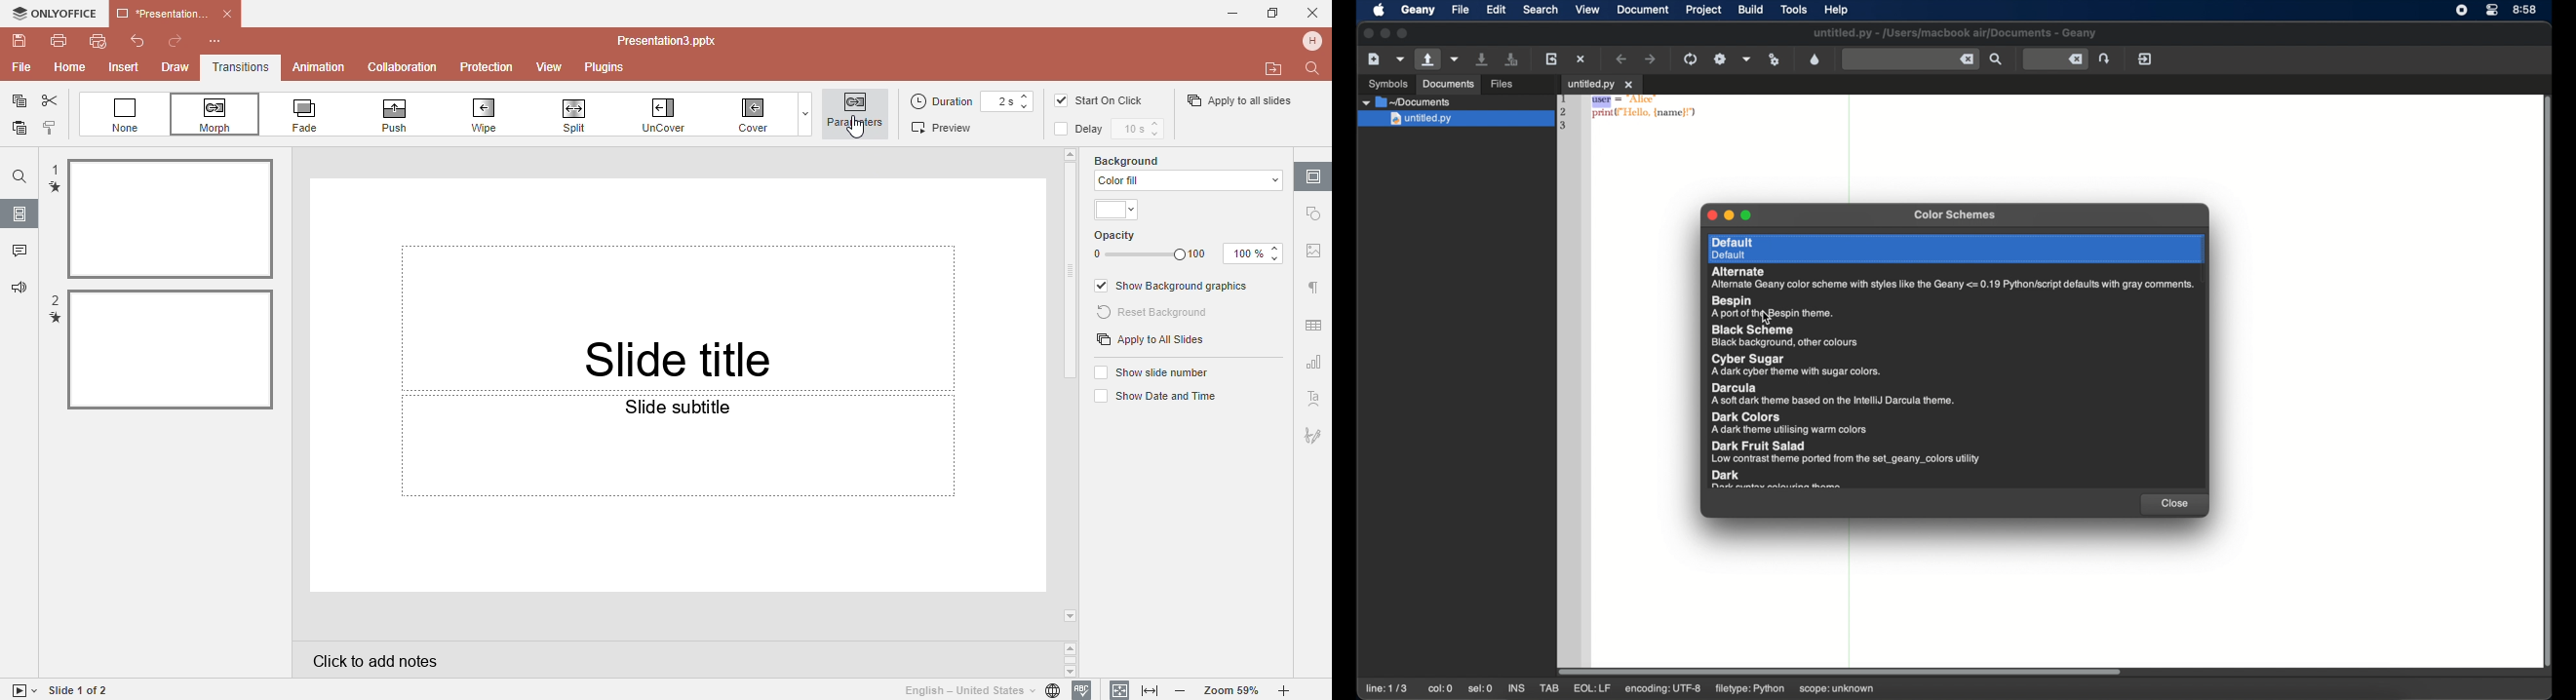 This screenshot has height=700, width=2576. Describe the element at coordinates (1662, 689) in the screenshot. I see `encoding: utf-8` at that location.